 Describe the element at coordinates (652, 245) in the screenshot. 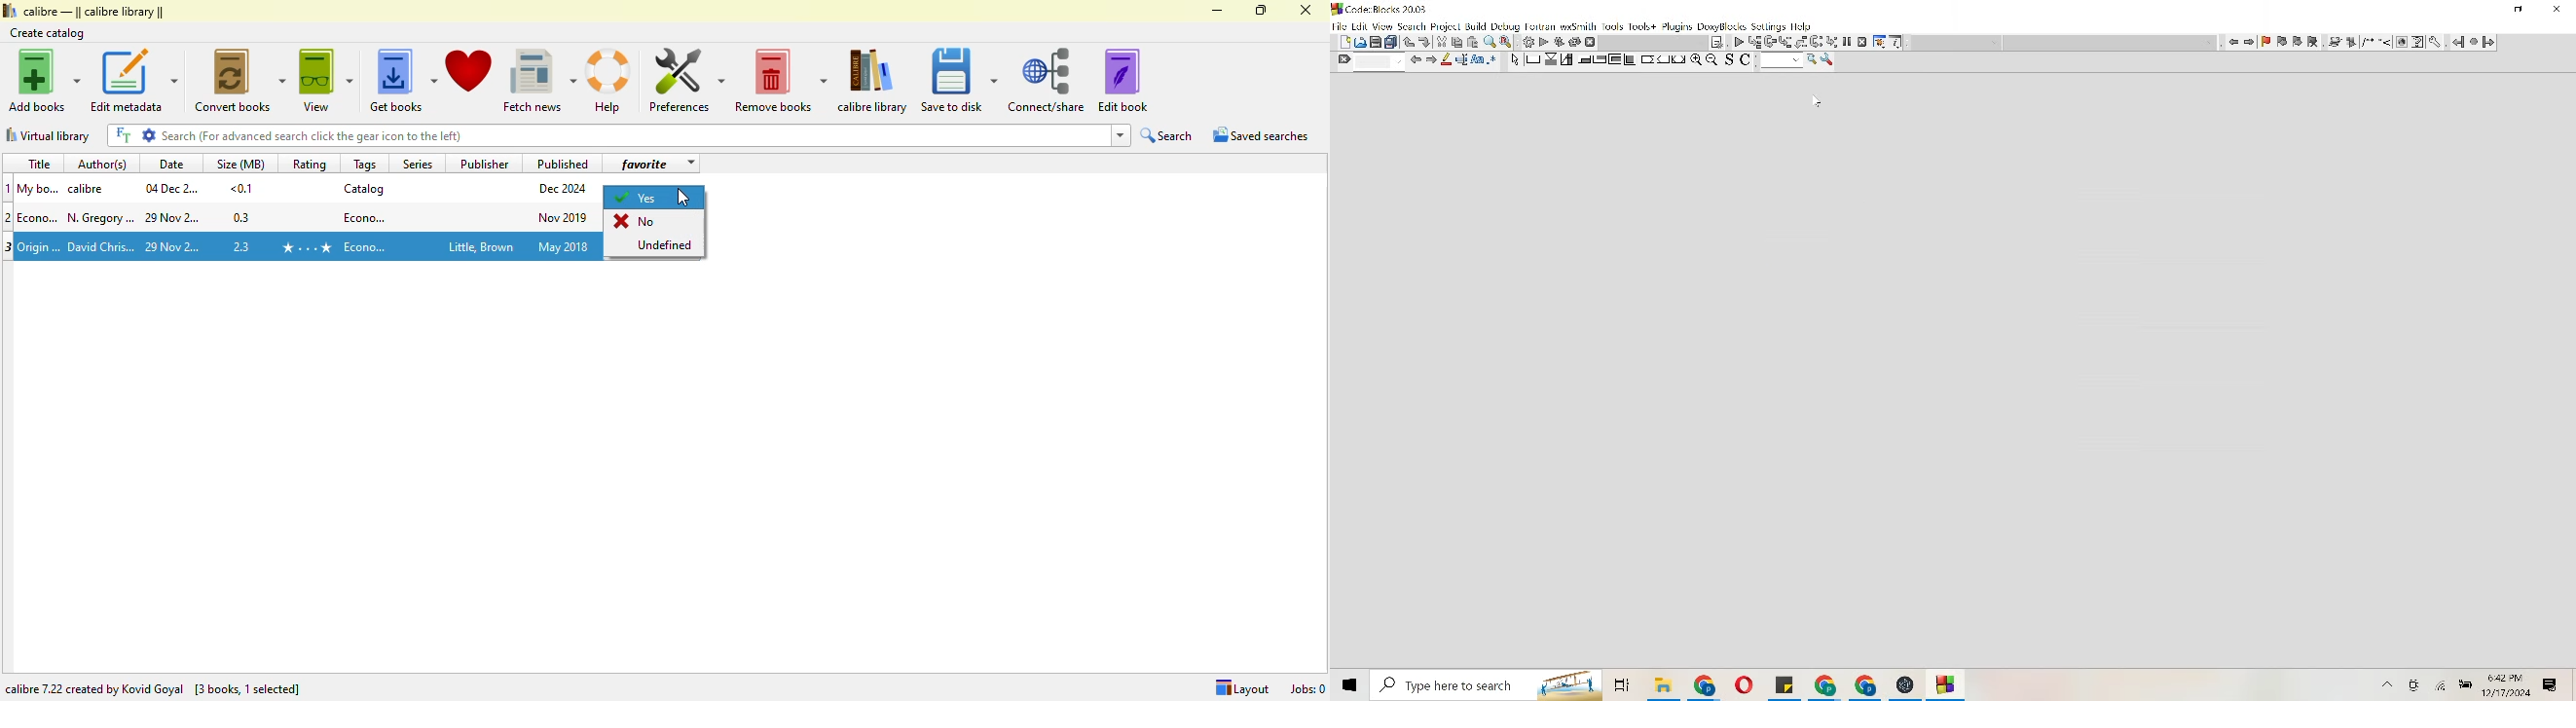

I see `Undefined` at that location.